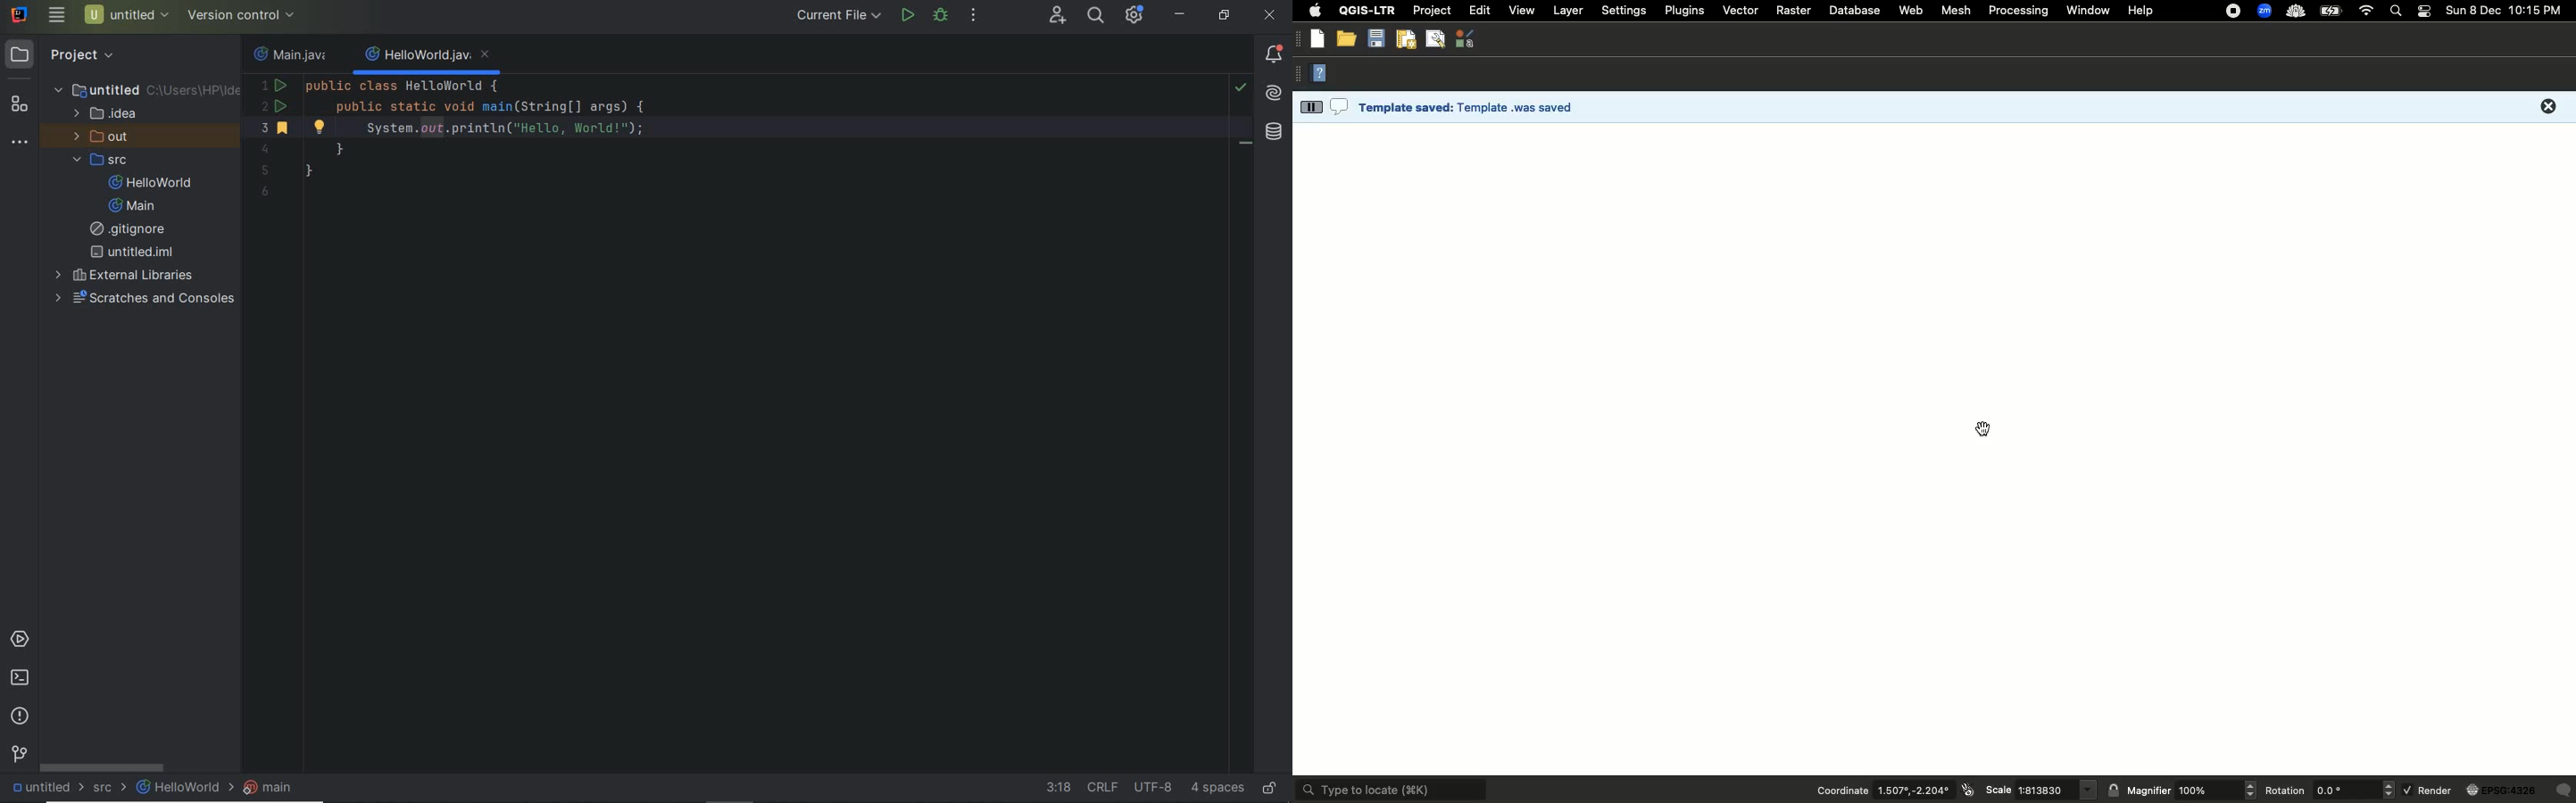  What do you see at coordinates (2504, 791) in the screenshot?
I see `globe` at bounding box center [2504, 791].